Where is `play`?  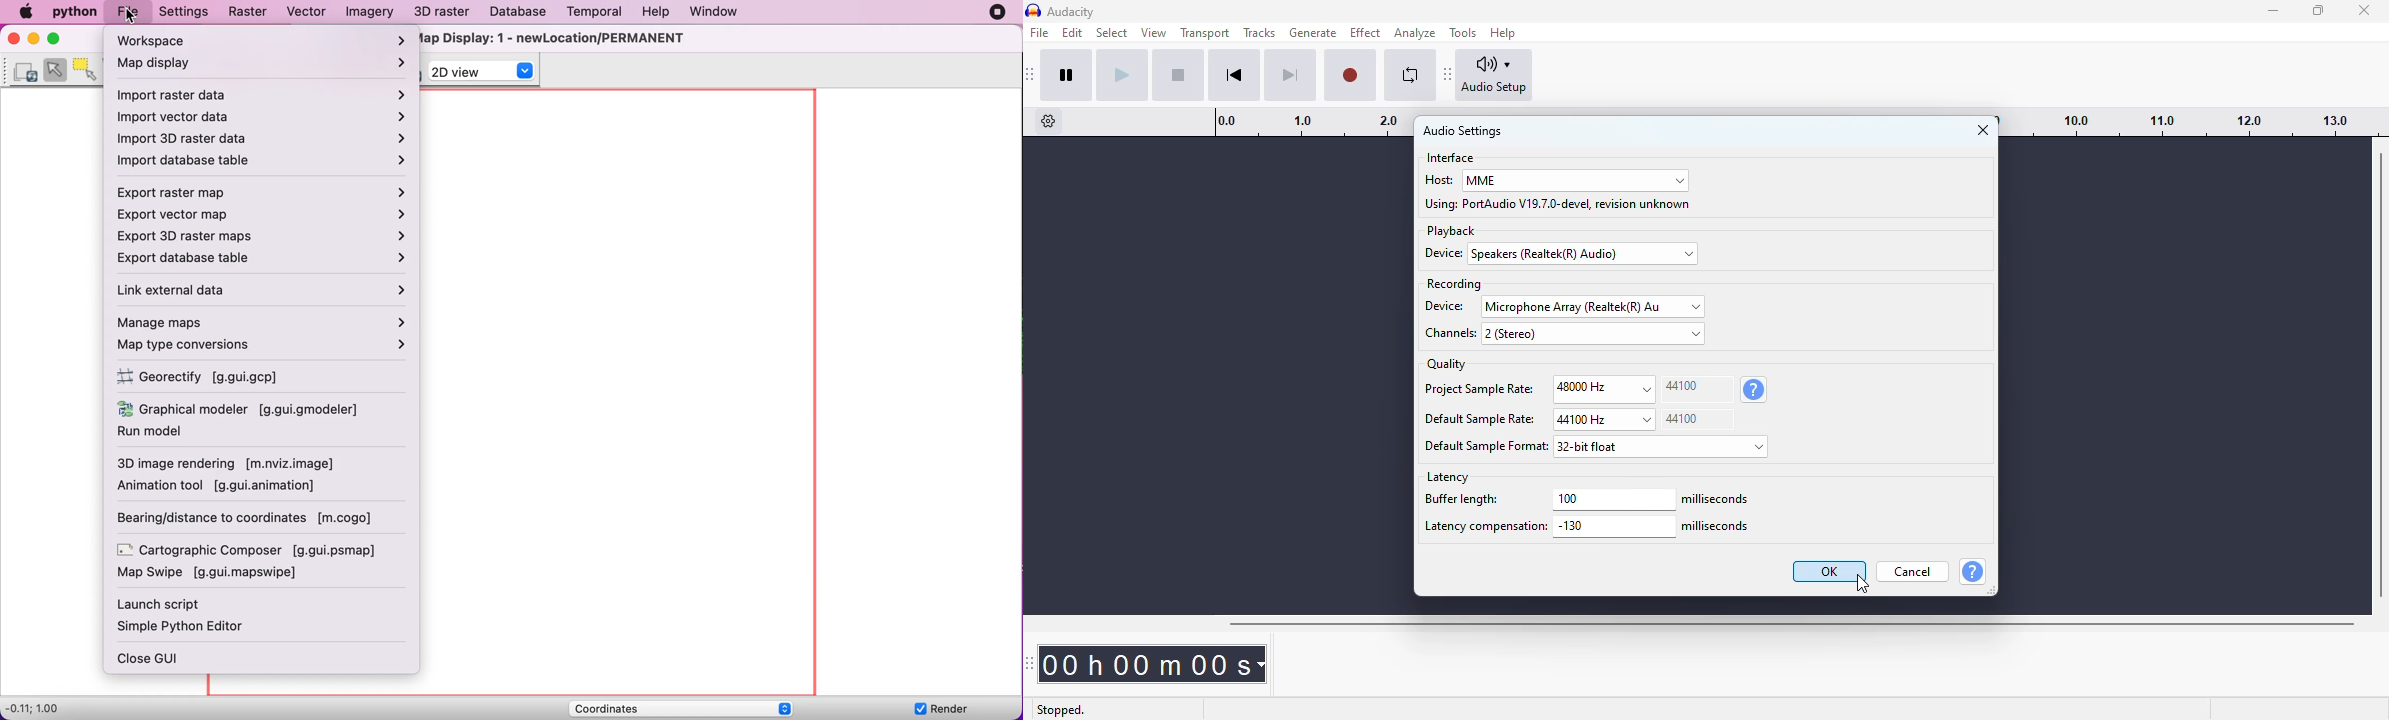 play is located at coordinates (1122, 75).